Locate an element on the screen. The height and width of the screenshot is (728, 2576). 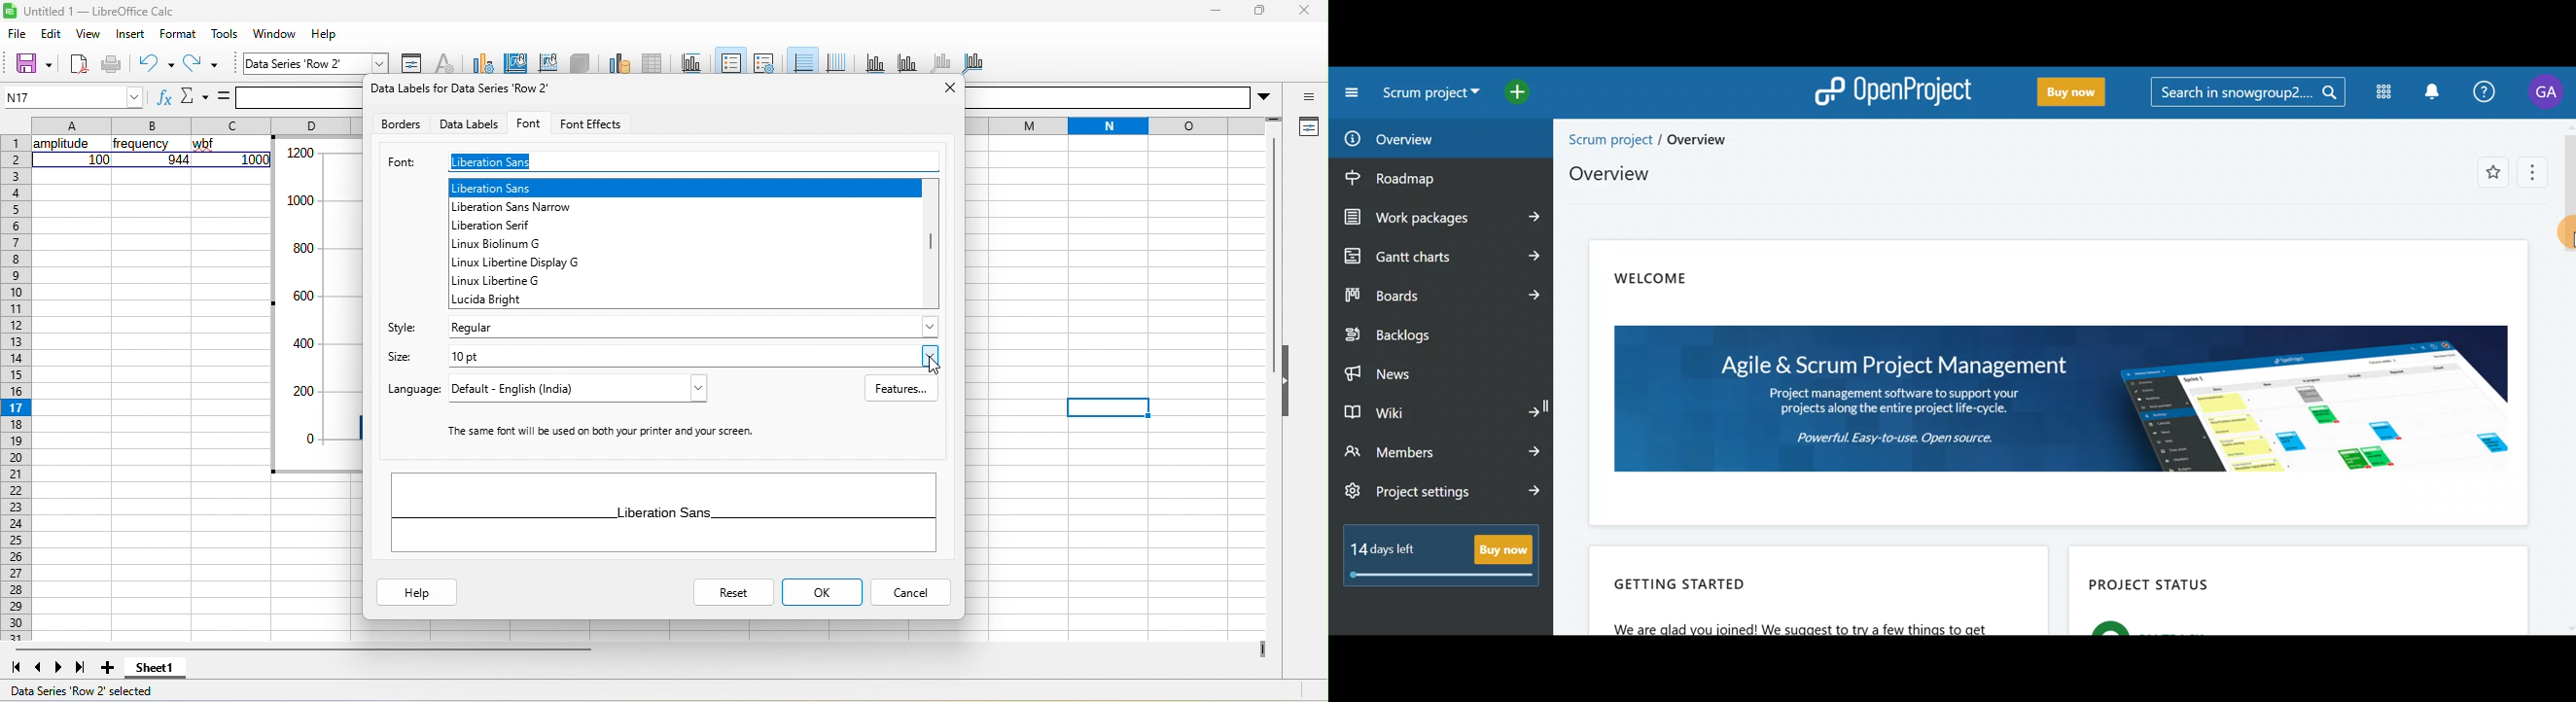
help is located at coordinates (416, 592).